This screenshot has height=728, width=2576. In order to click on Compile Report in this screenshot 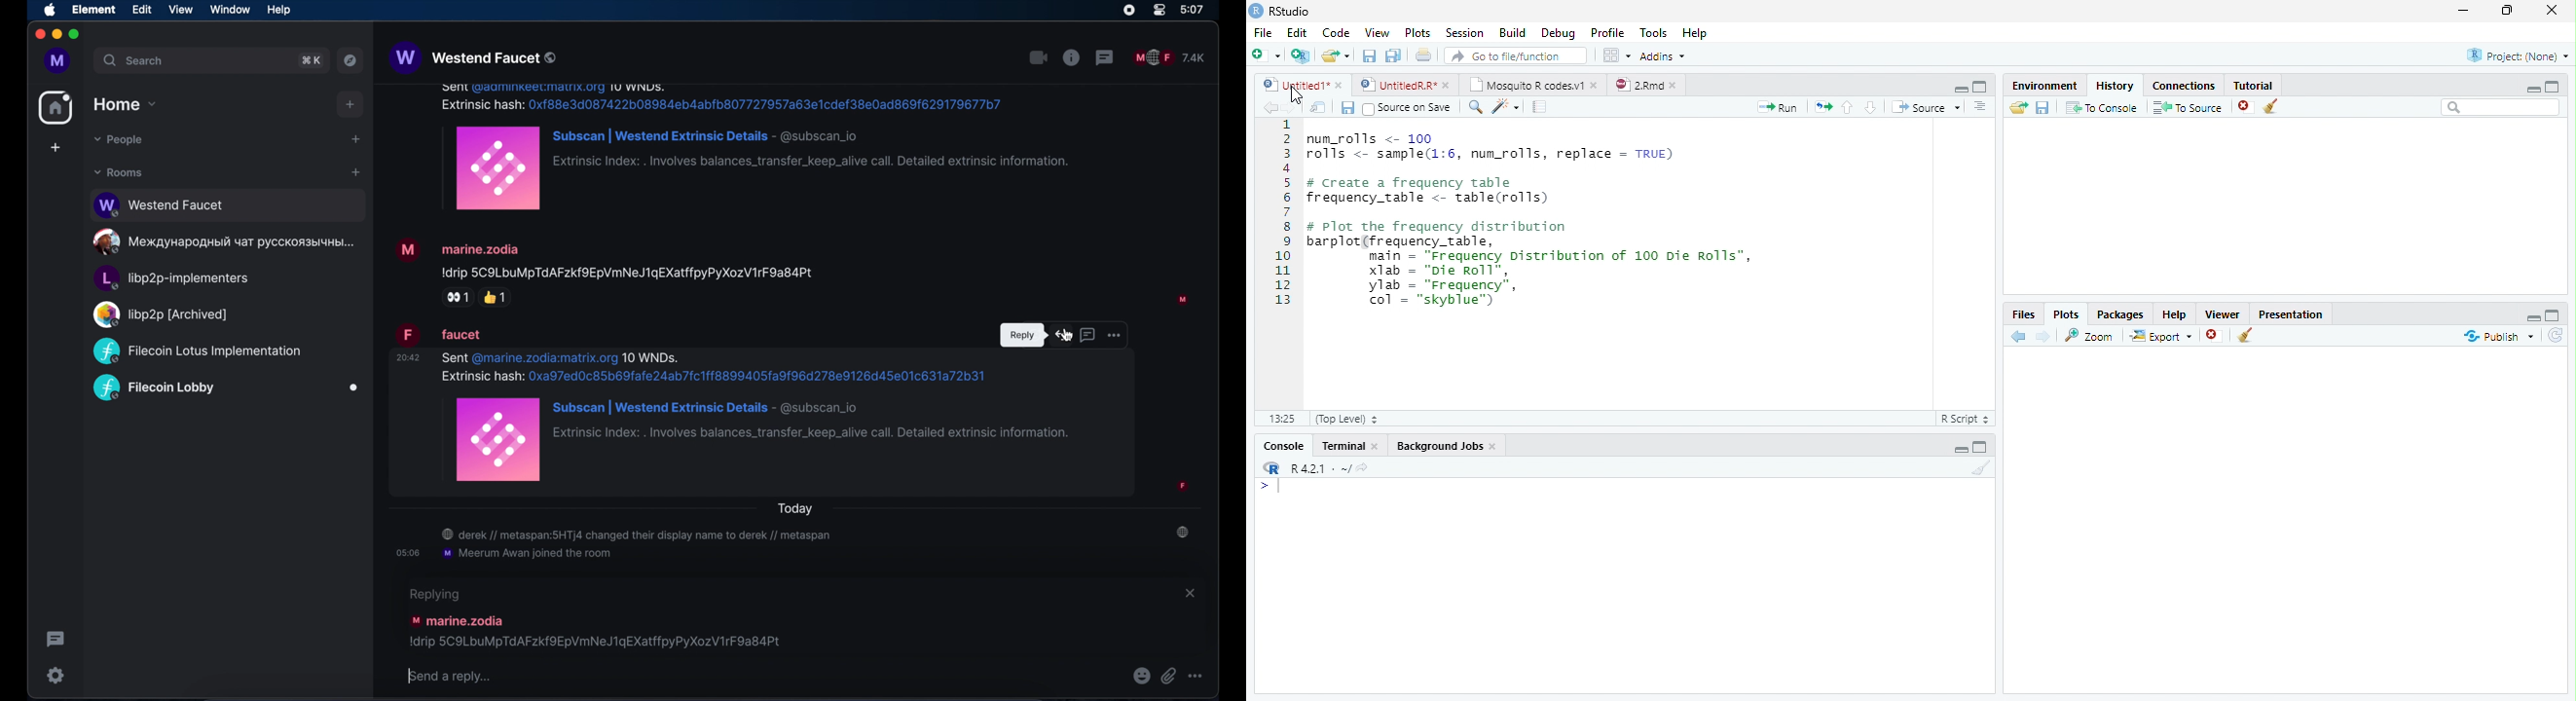, I will do `click(1541, 106)`.